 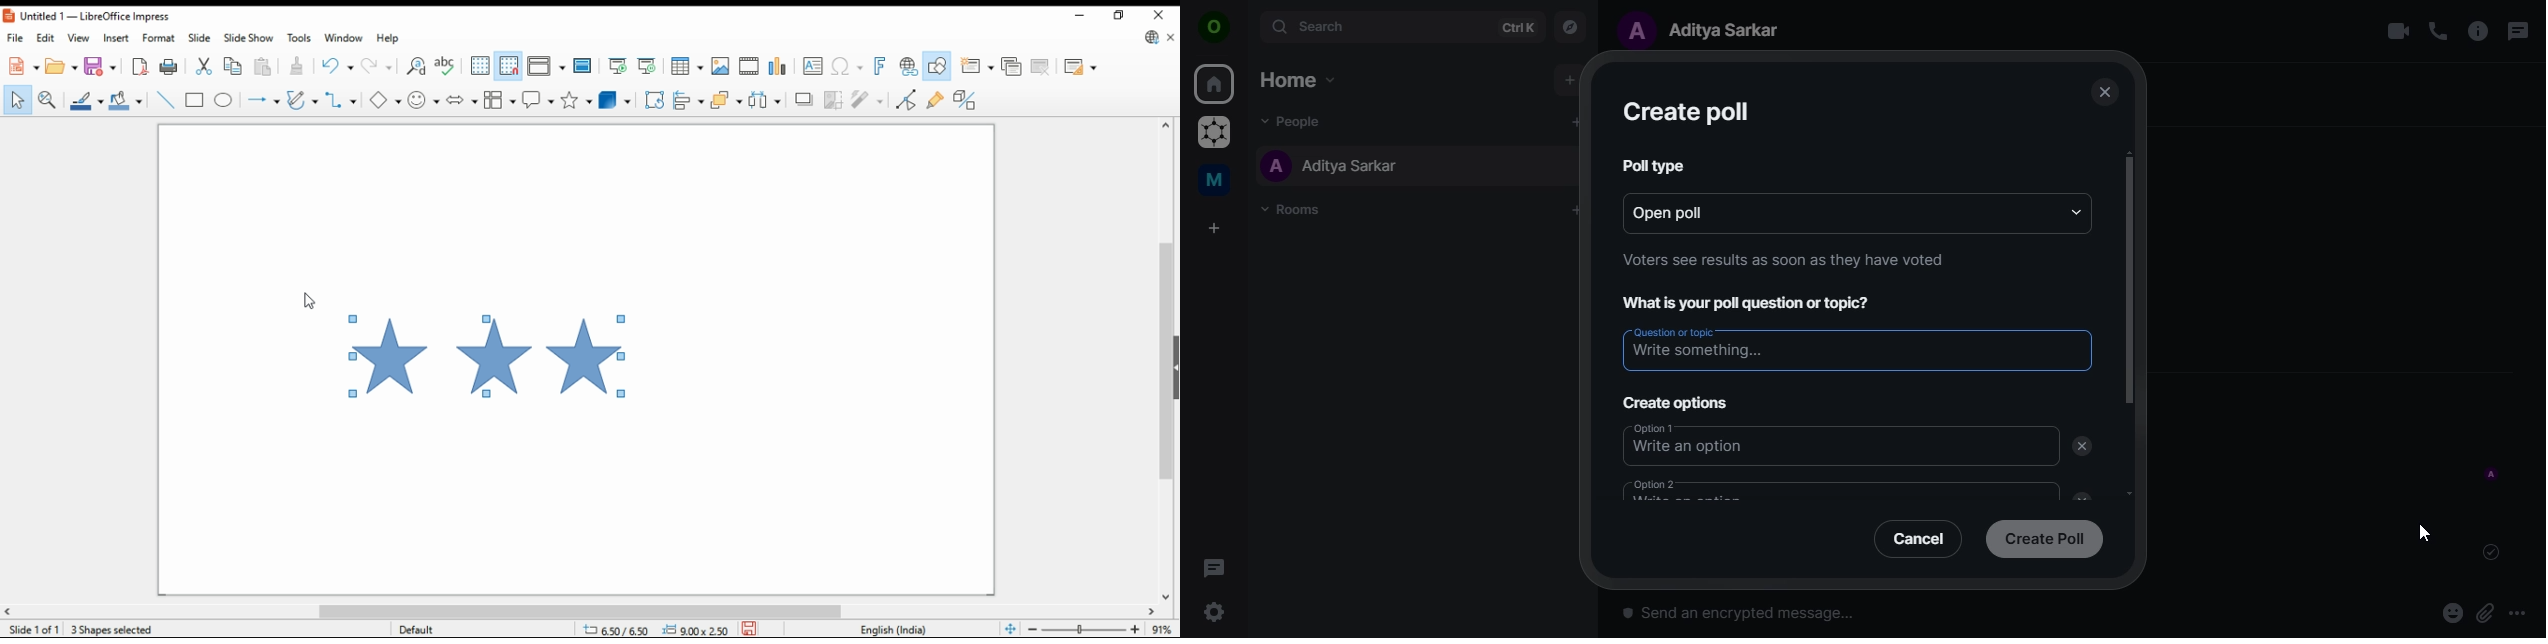 What do you see at coordinates (907, 65) in the screenshot?
I see `insert hyperlink` at bounding box center [907, 65].